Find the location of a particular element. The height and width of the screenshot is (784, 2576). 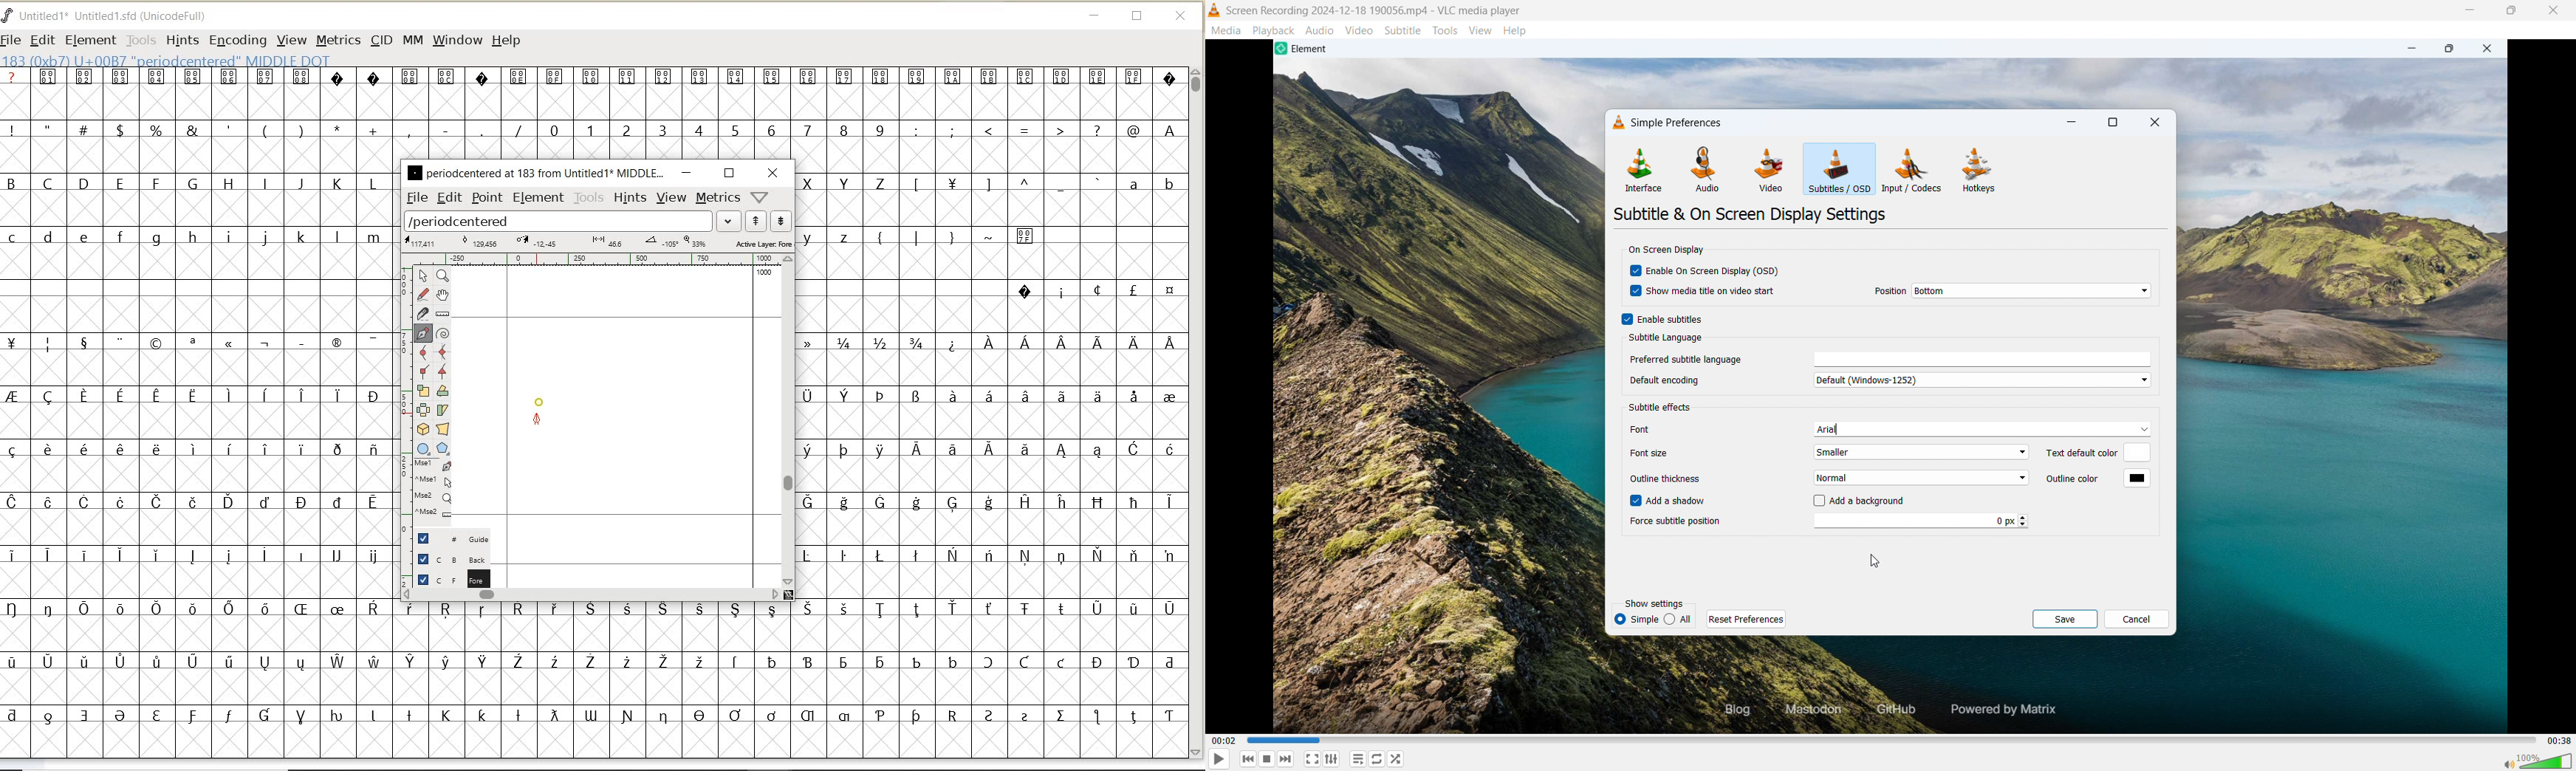

tools is located at coordinates (589, 198).